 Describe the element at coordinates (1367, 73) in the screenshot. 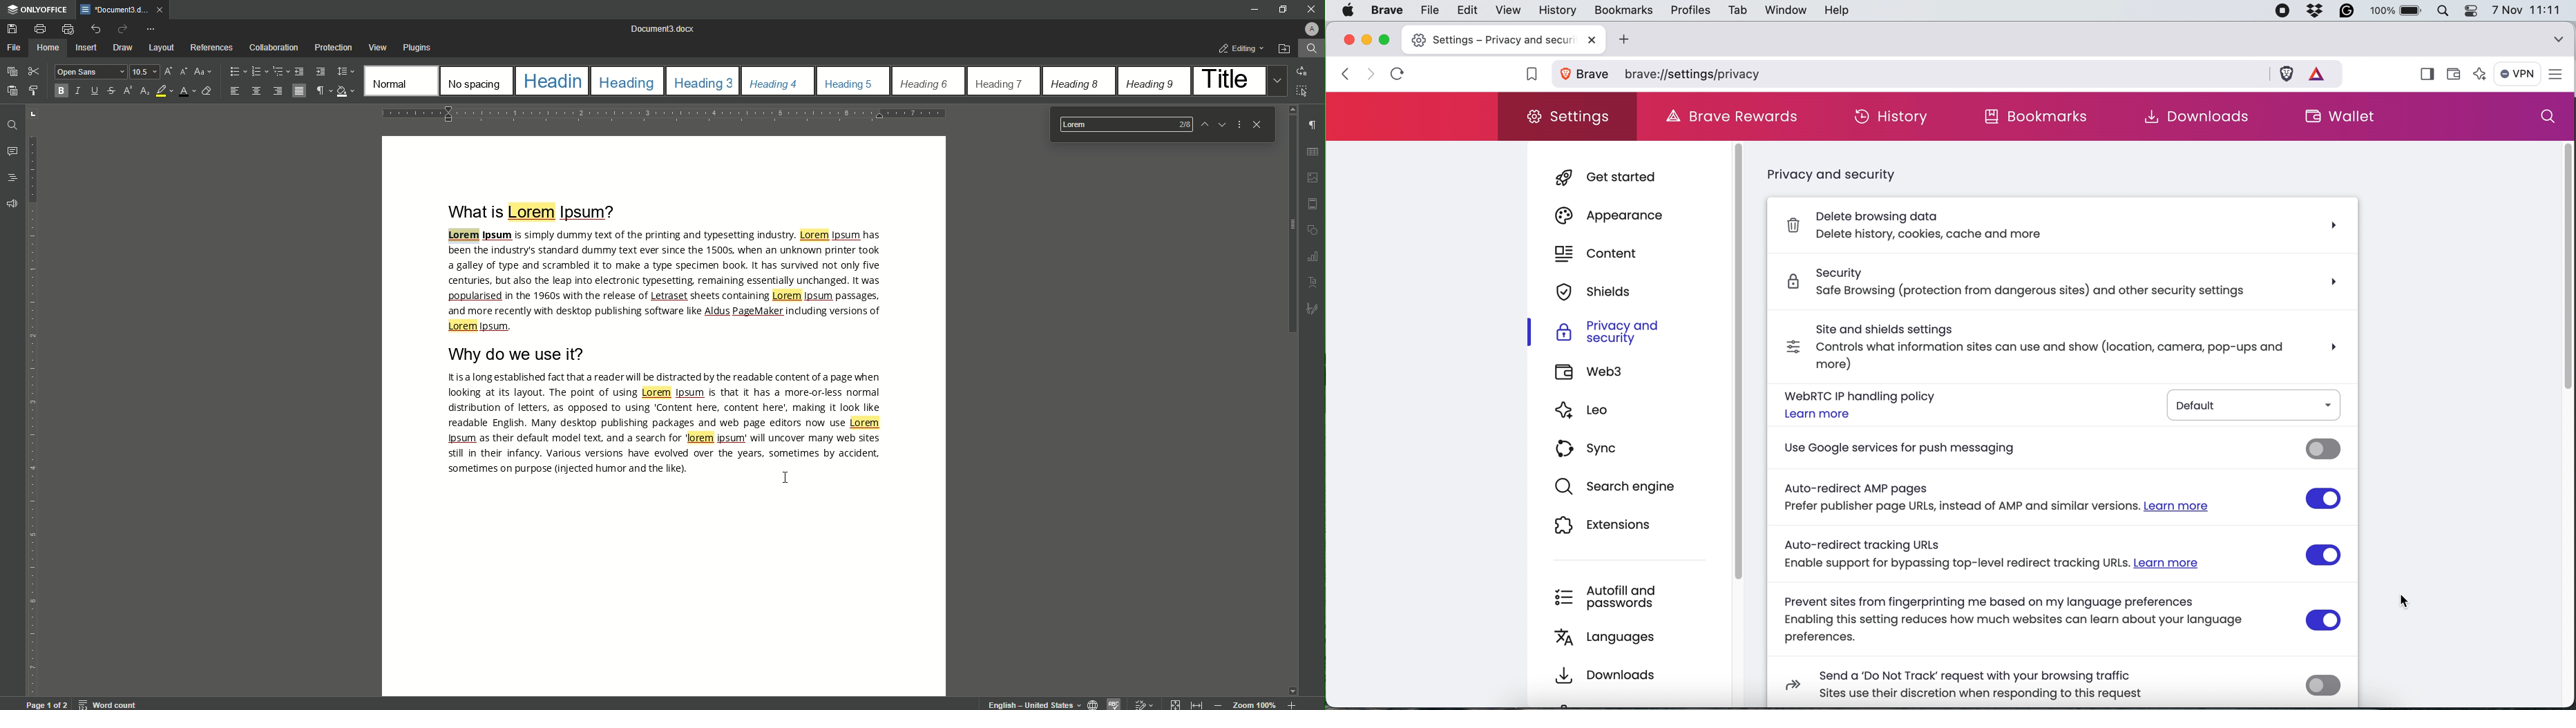

I see `click to go forward, hold to see history` at that location.